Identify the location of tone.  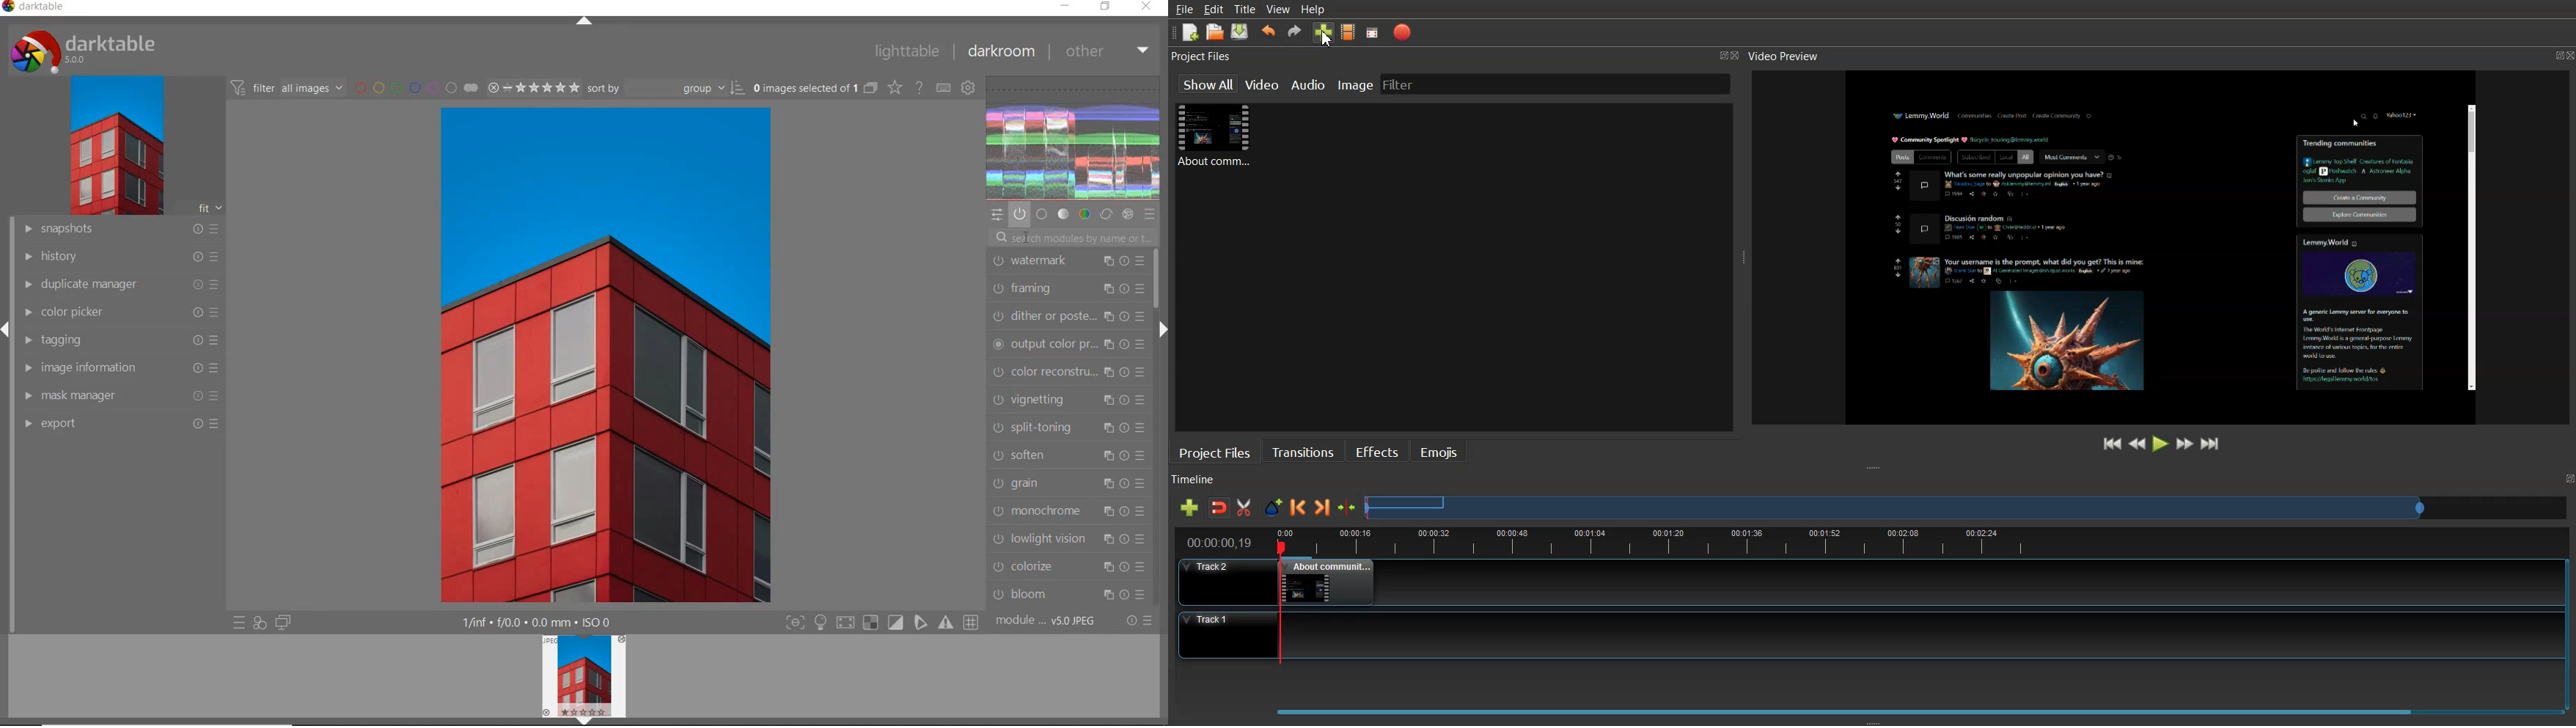
(1063, 215).